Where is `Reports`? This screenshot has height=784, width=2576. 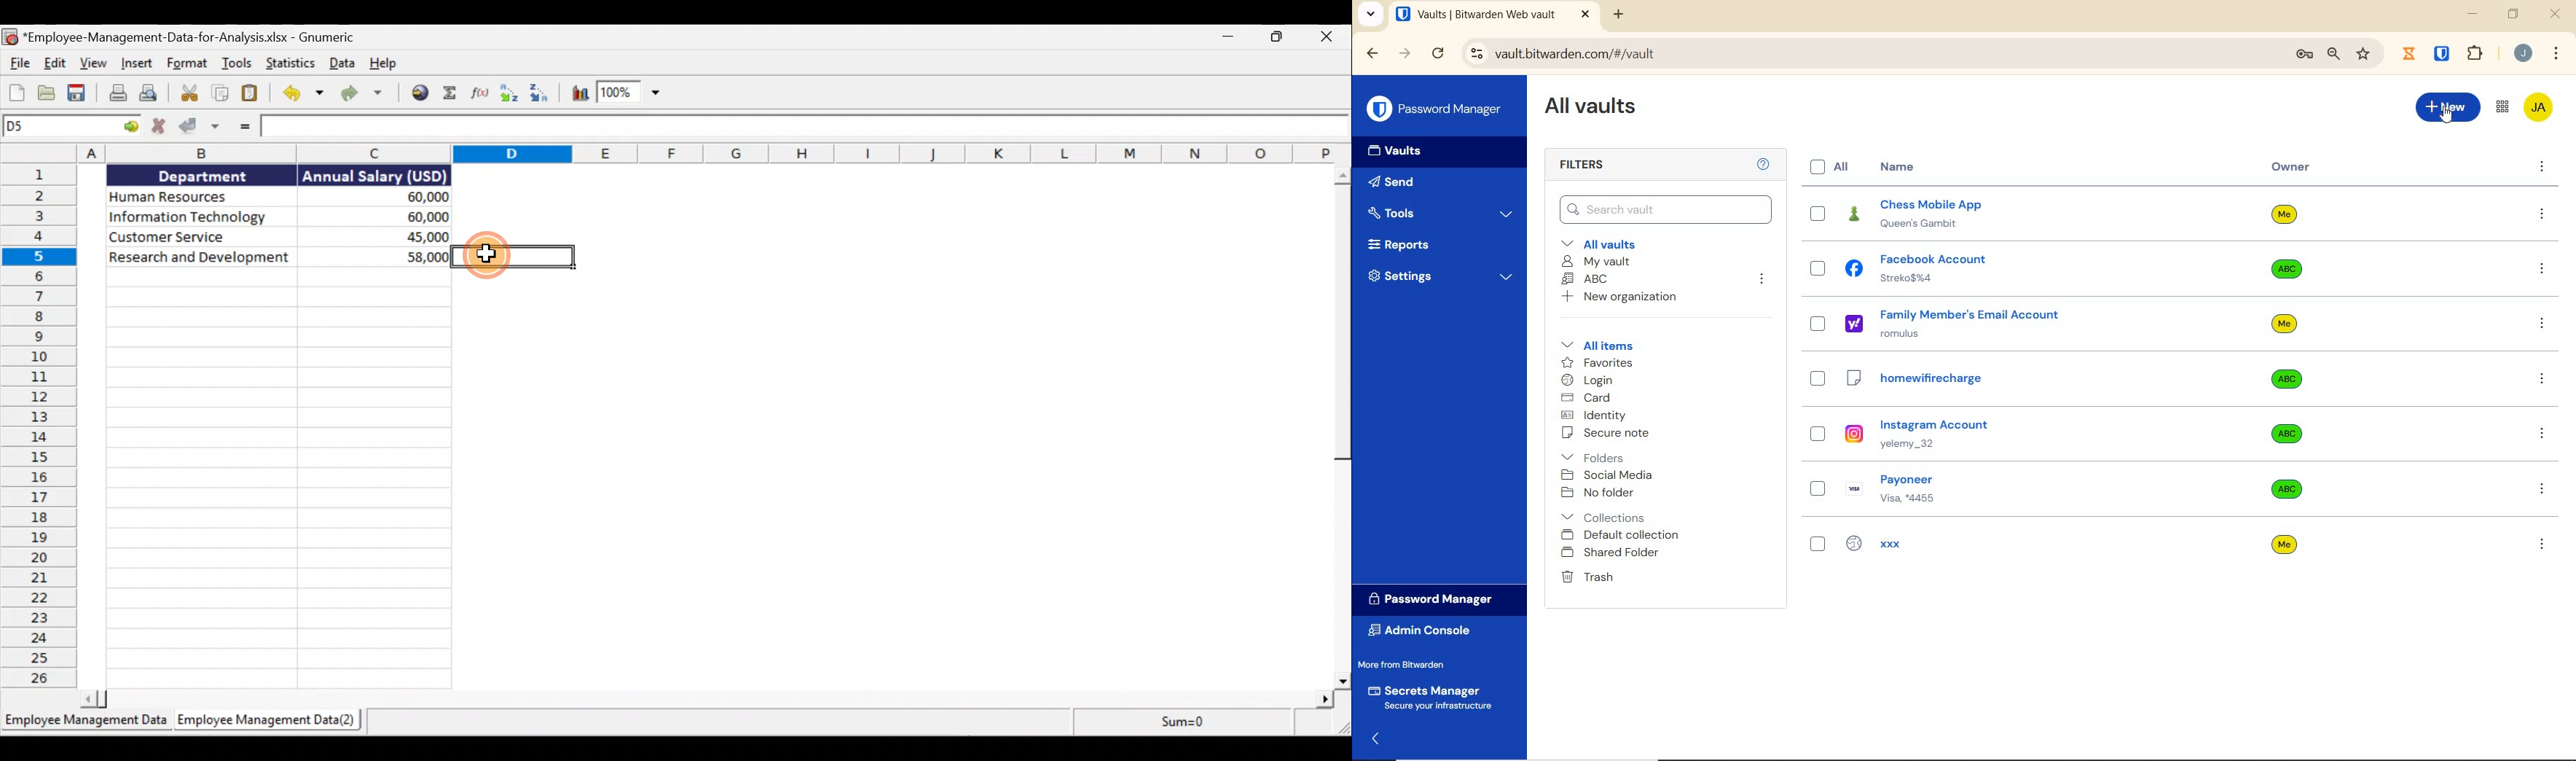
Reports is located at coordinates (1435, 246).